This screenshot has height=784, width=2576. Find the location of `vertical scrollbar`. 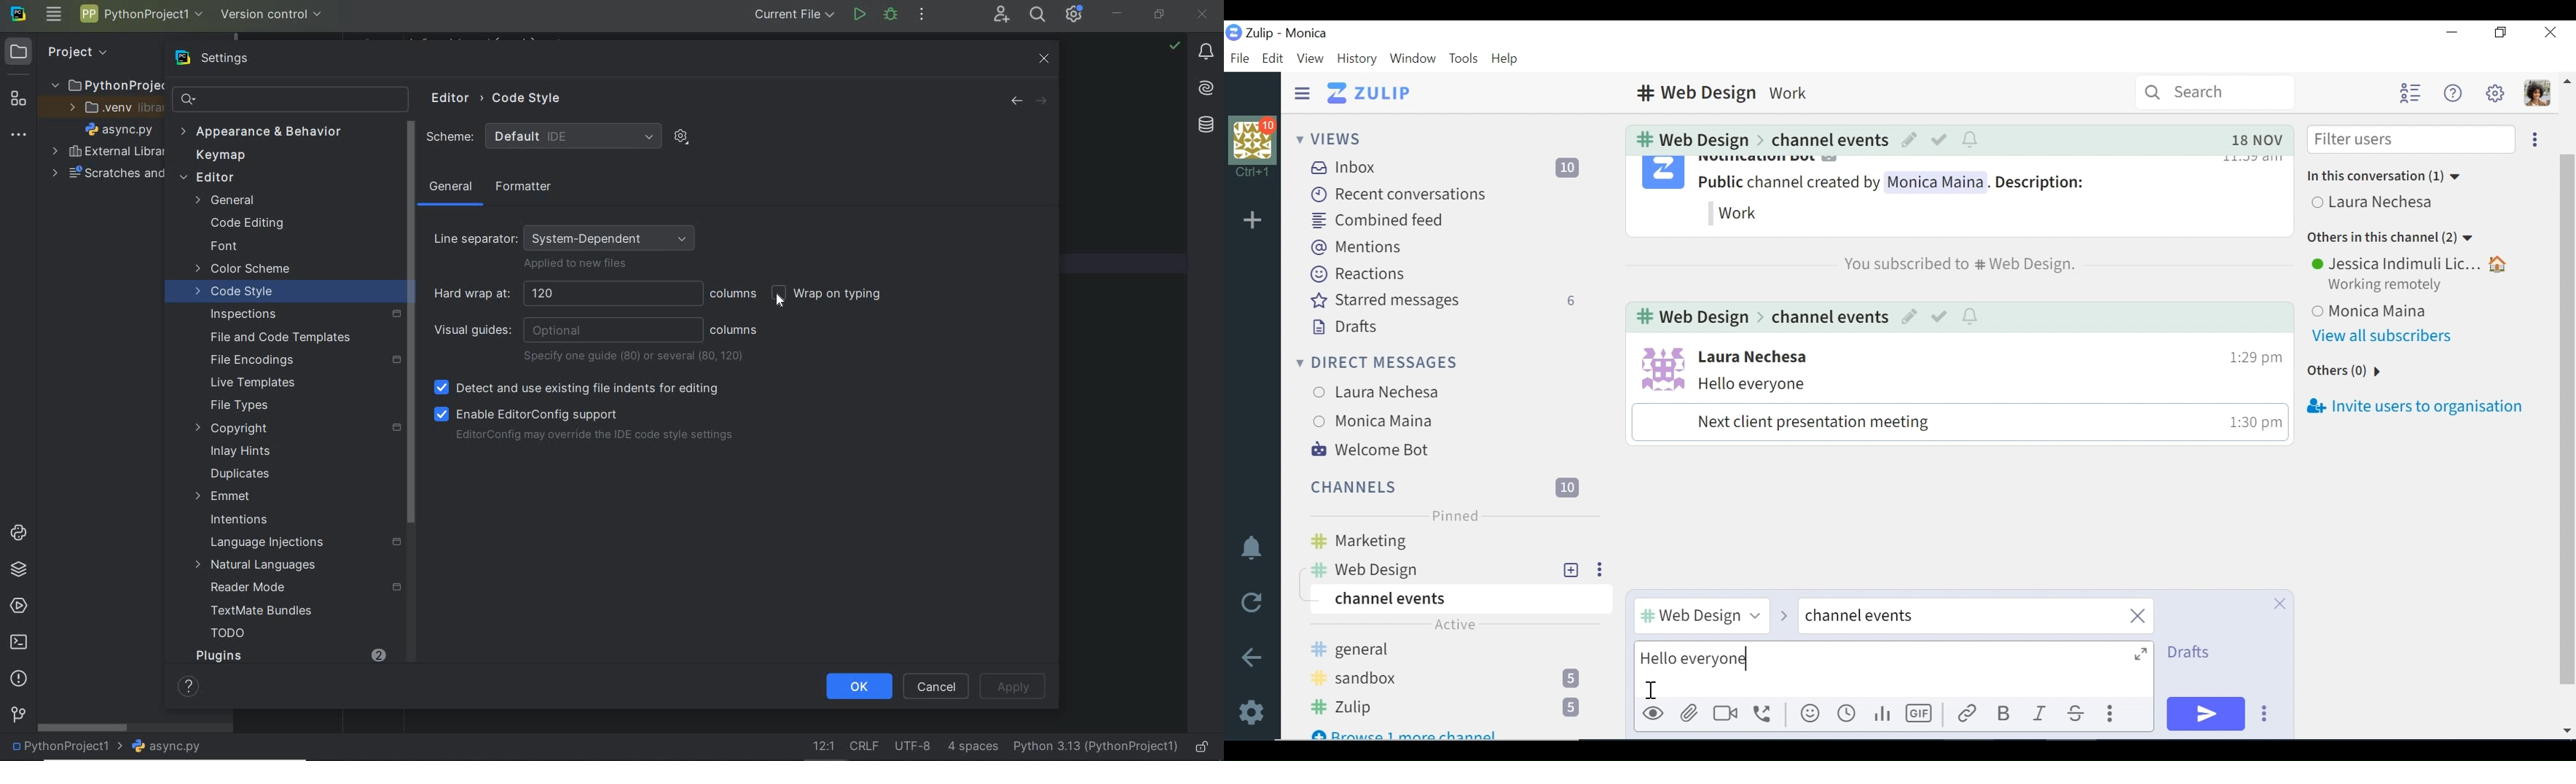

vertical scrollbar is located at coordinates (2571, 407).